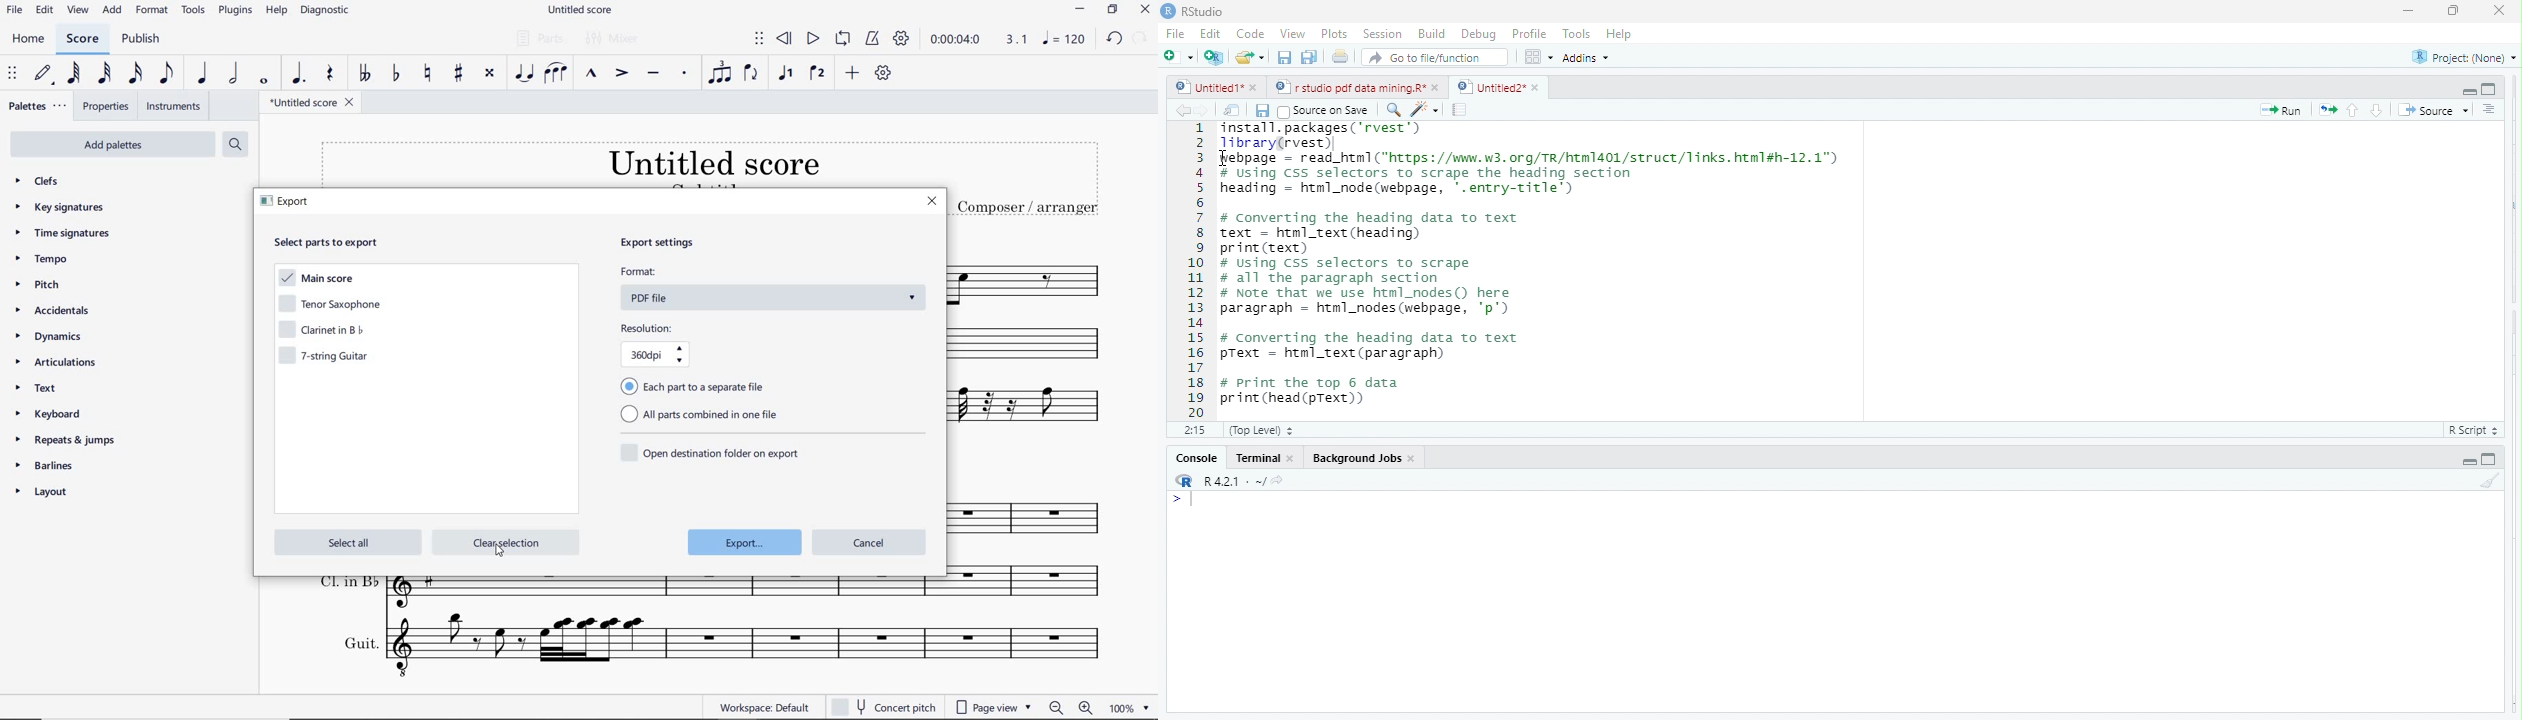 This screenshot has height=728, width=2548. Describe the element at coordinates (1196, 269) in the screenshot. I see `1
2
3
a
5
6
7
H
9
10
11
12
13
14
15
16
17
18
19
20` at that location.